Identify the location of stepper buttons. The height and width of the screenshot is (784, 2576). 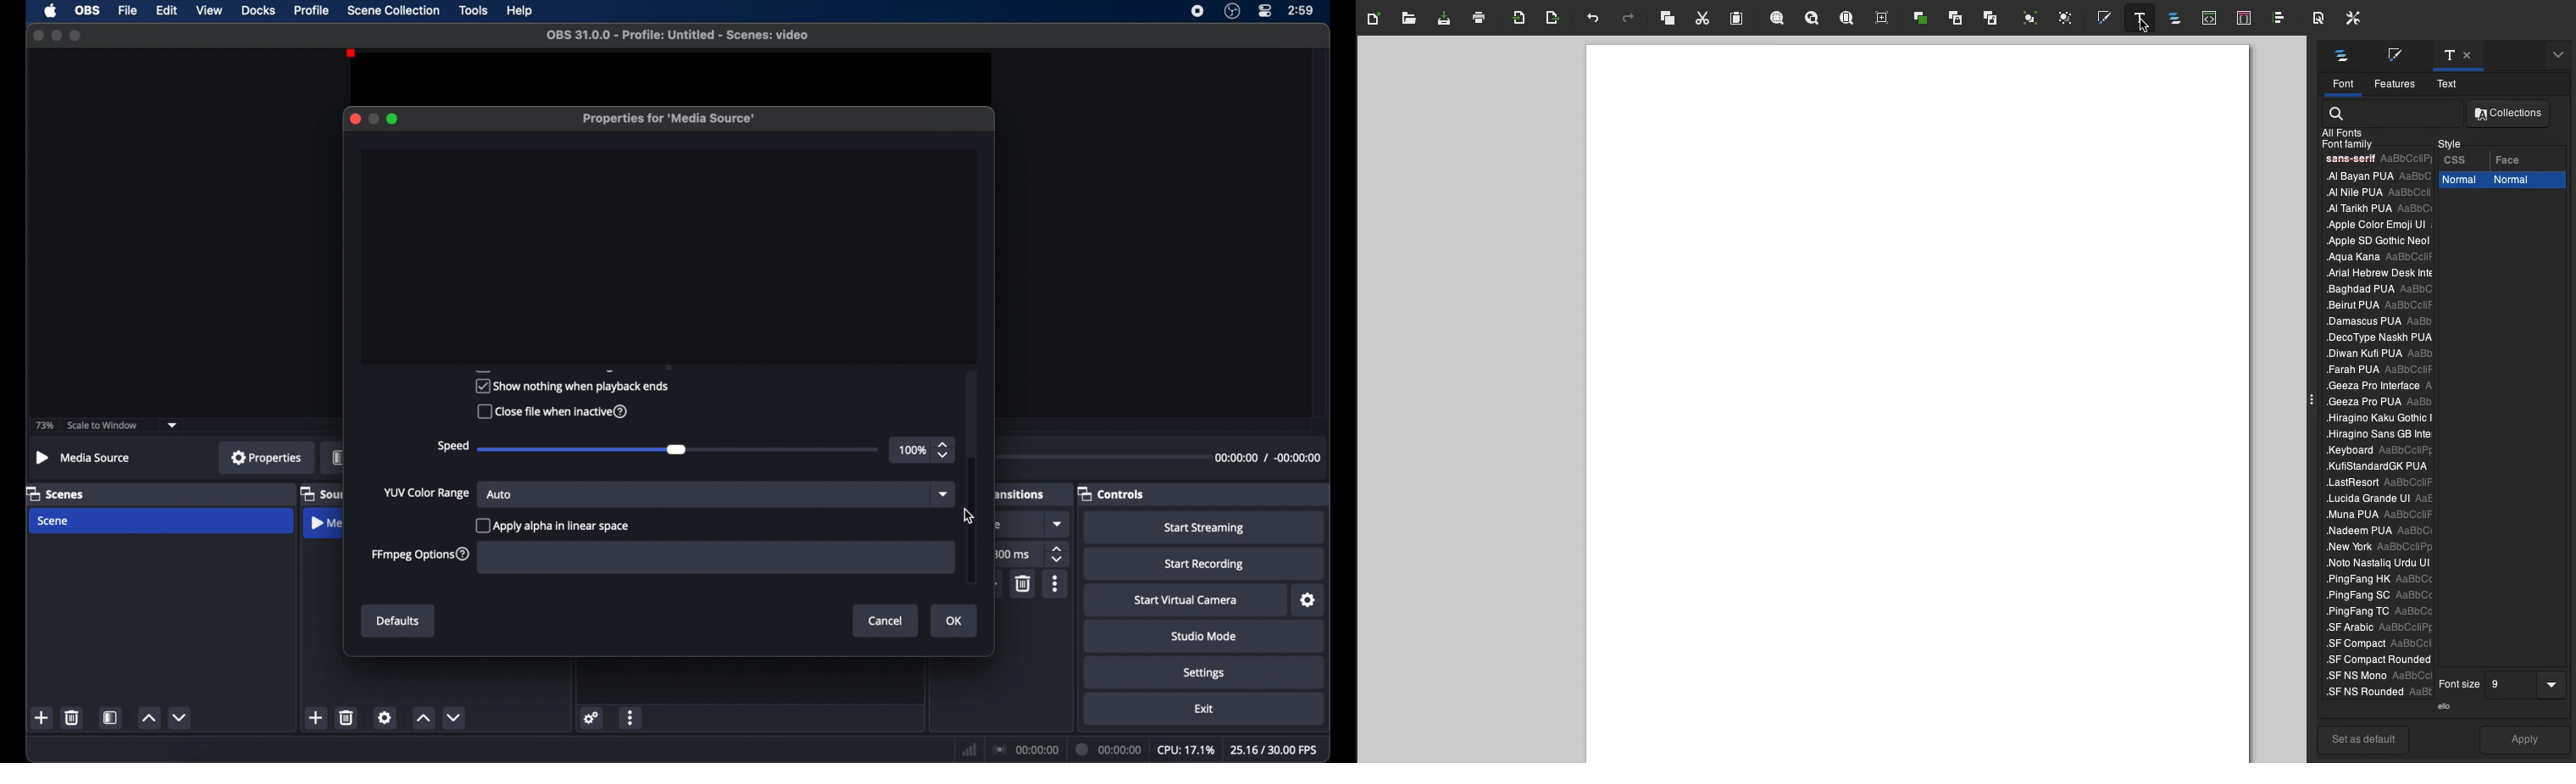
(943, 450).